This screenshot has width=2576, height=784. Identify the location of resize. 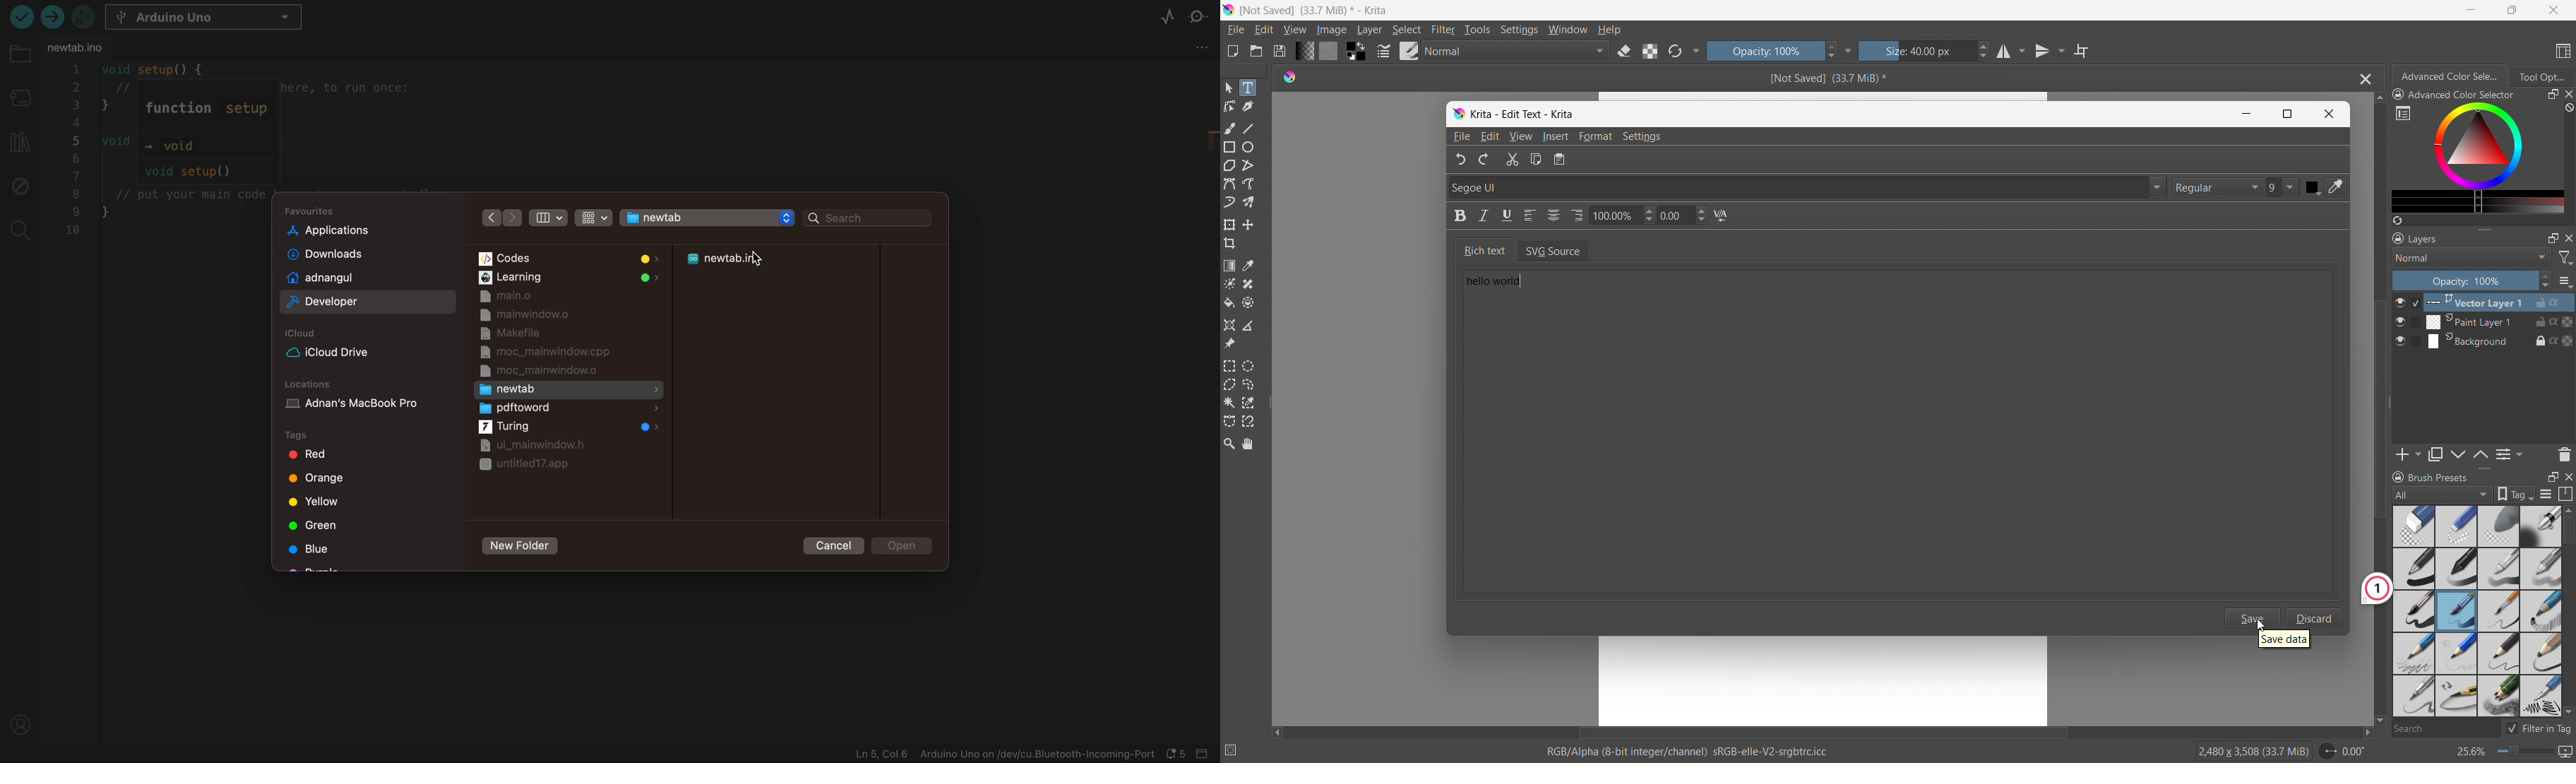
(2484, 227).